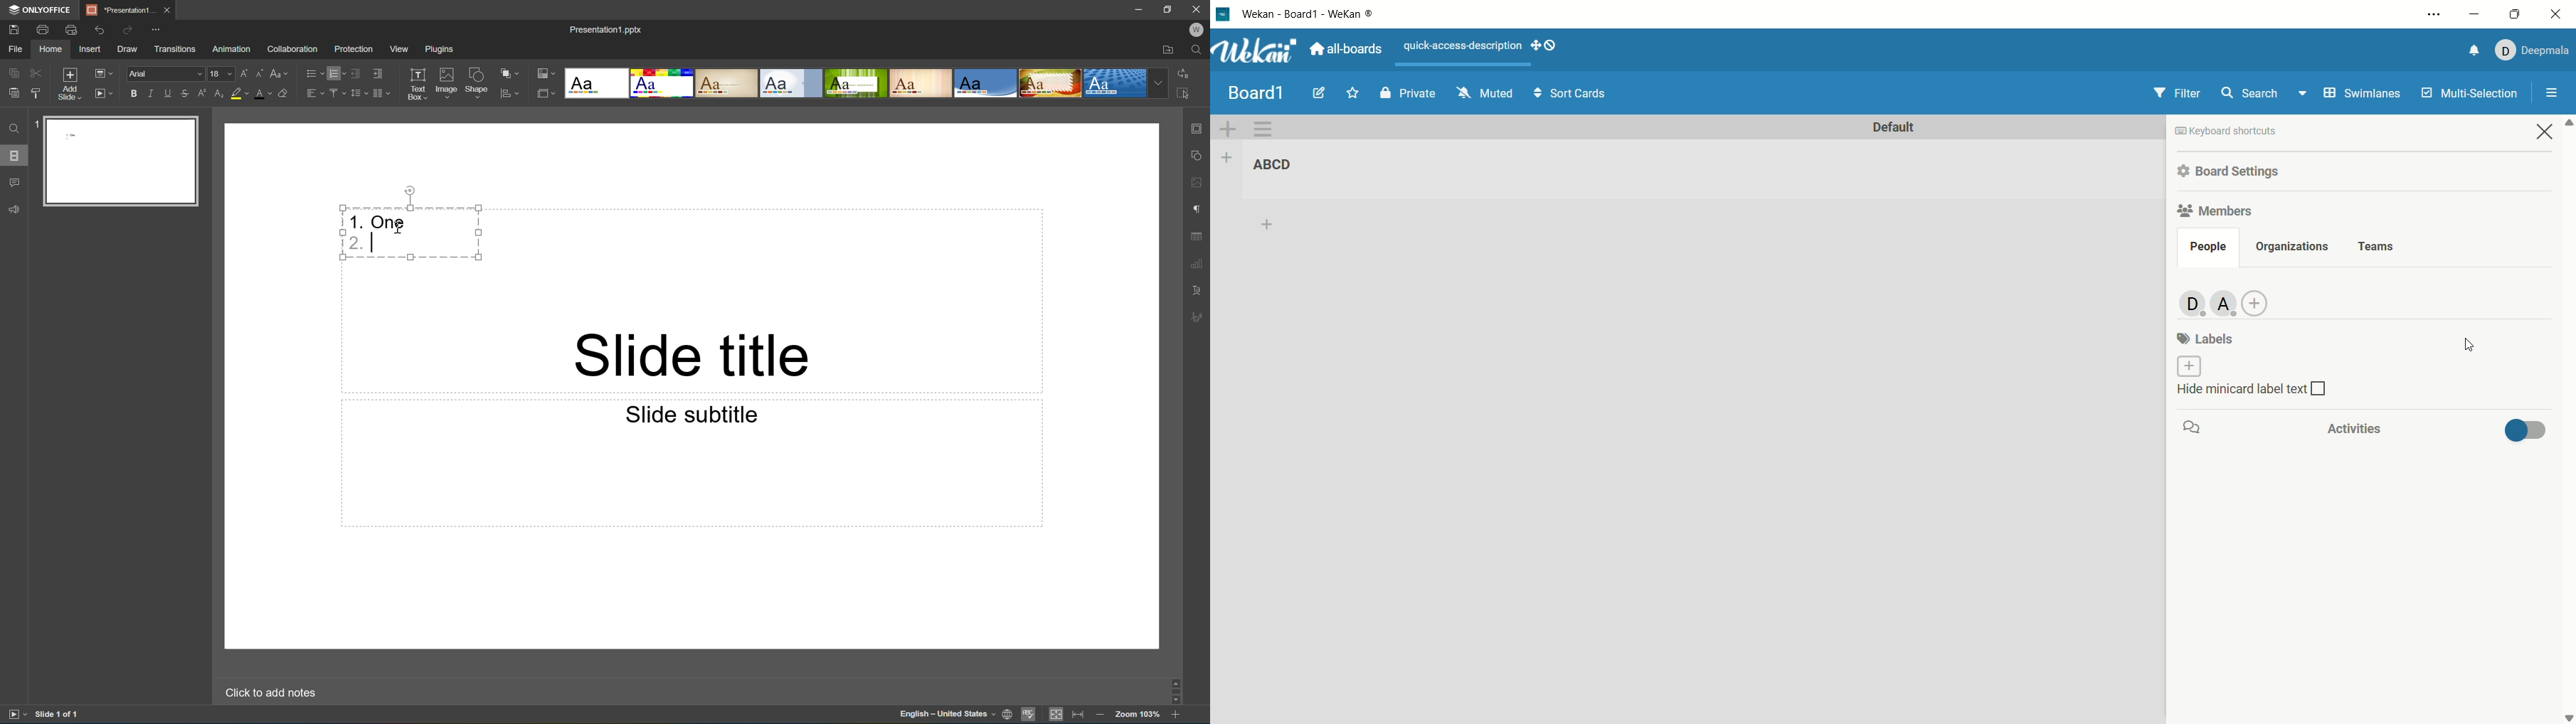 The width and height of the screenshot is (2576, 728). I want to click on Arrange shape, so click(509, 71).